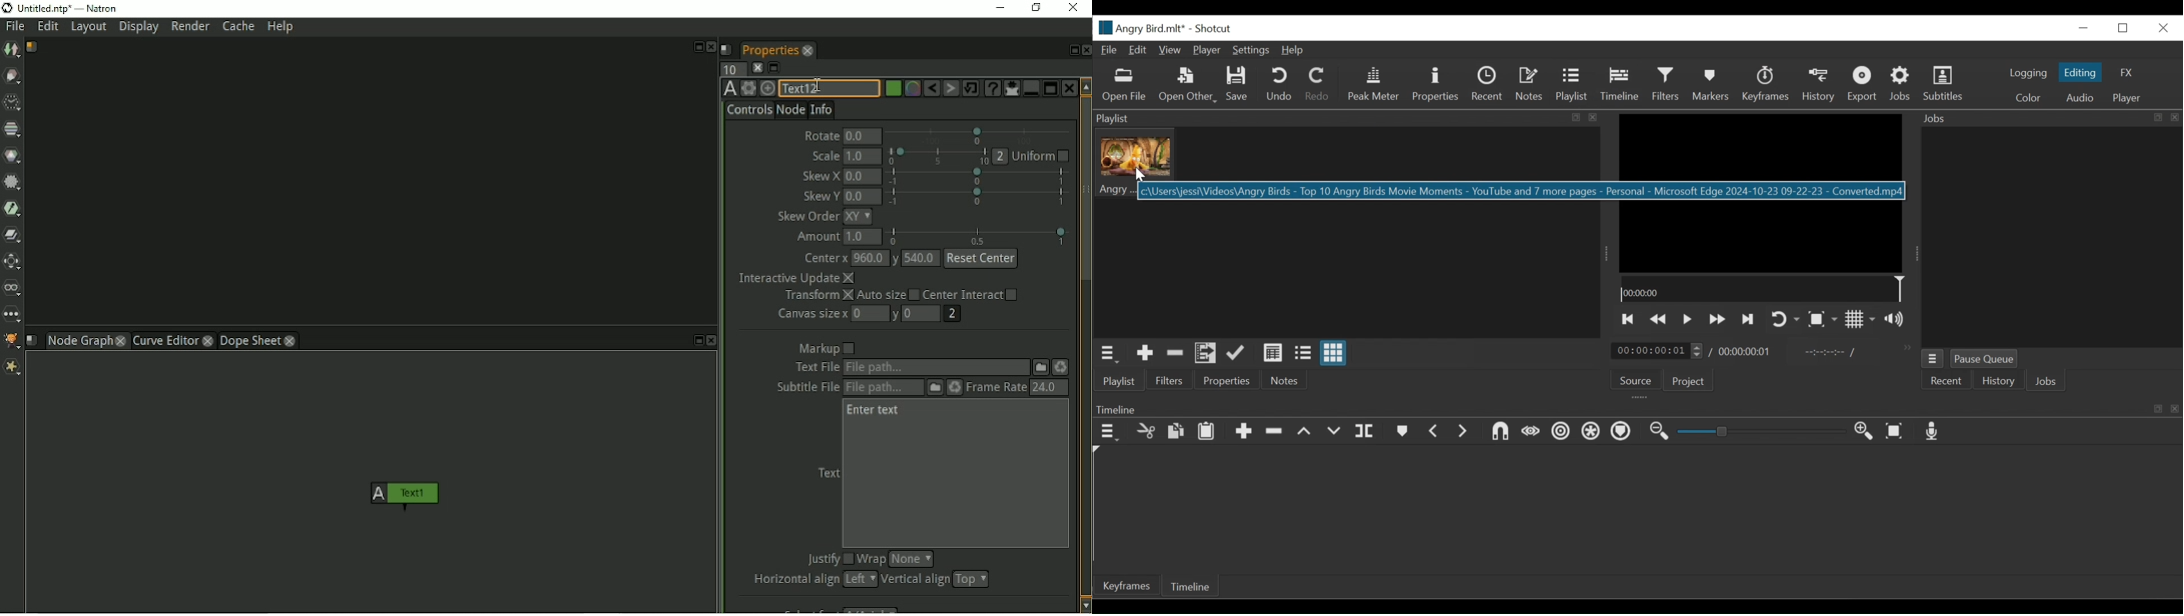 This screenshot has height=616, width=2184. What do you see at coordinates (1787, 320) in the screenshot?
I see `Toggle player on looping` at bounding box center [1787, 320].